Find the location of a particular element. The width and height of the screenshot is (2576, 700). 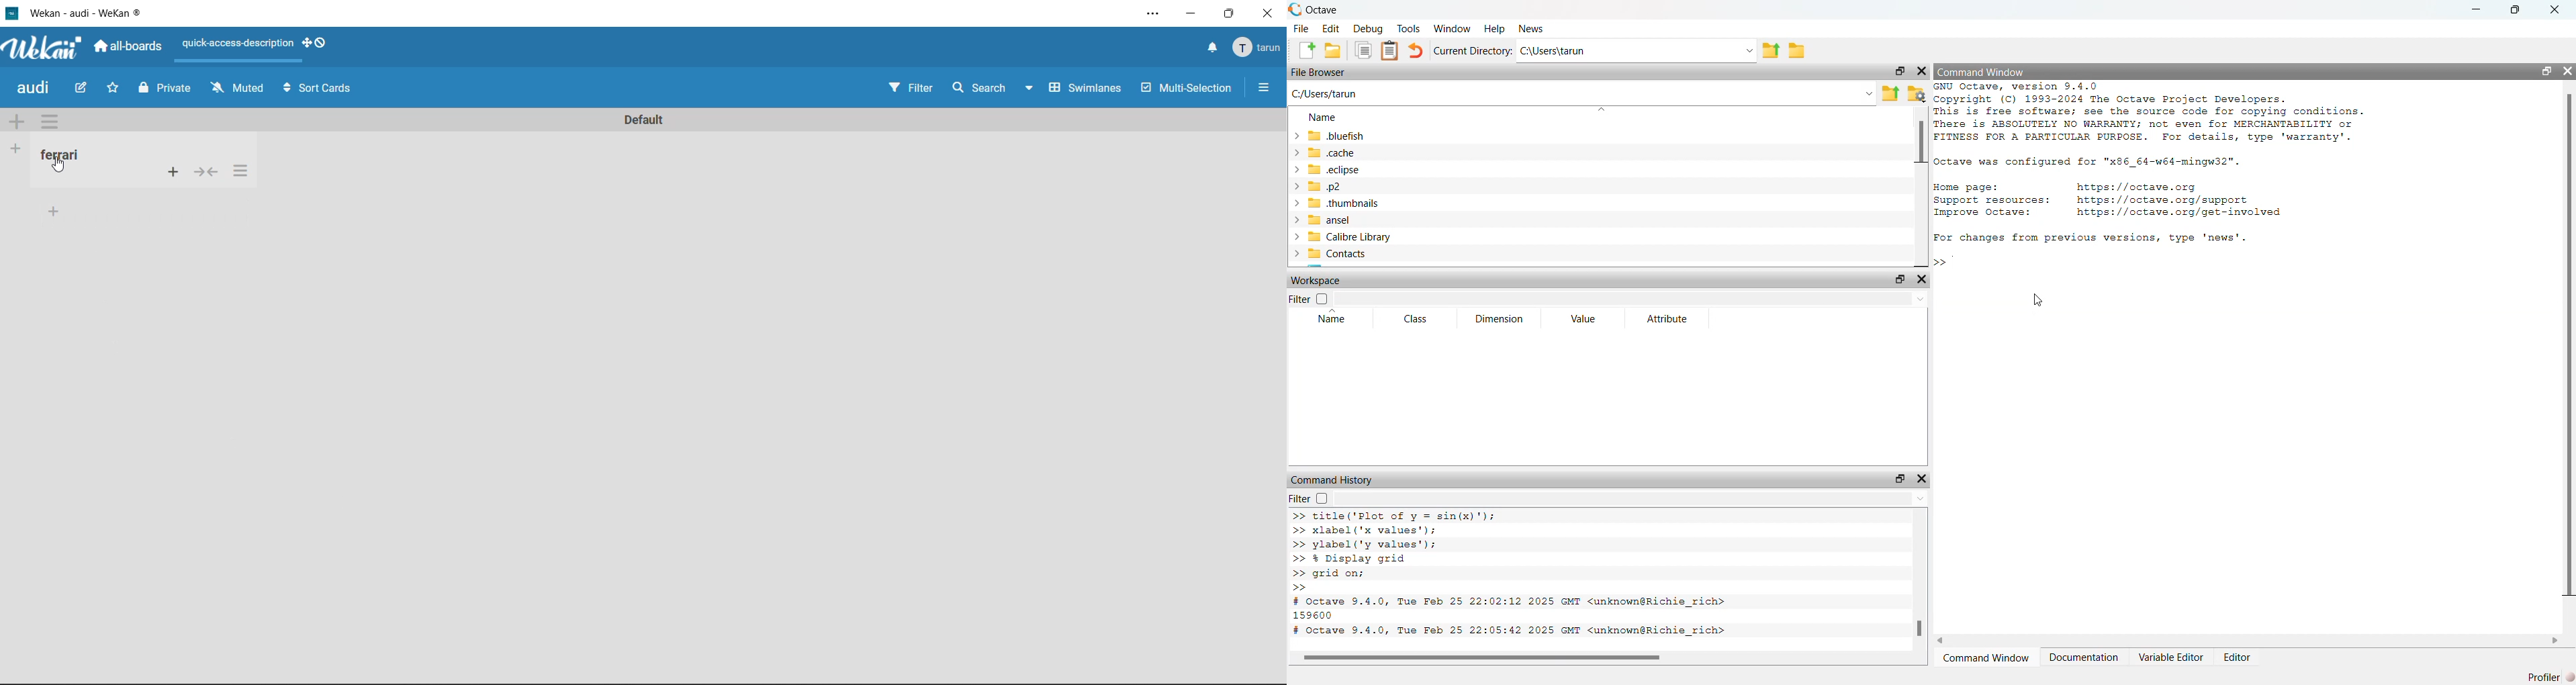

Filter is located at coordinates (907, 88).